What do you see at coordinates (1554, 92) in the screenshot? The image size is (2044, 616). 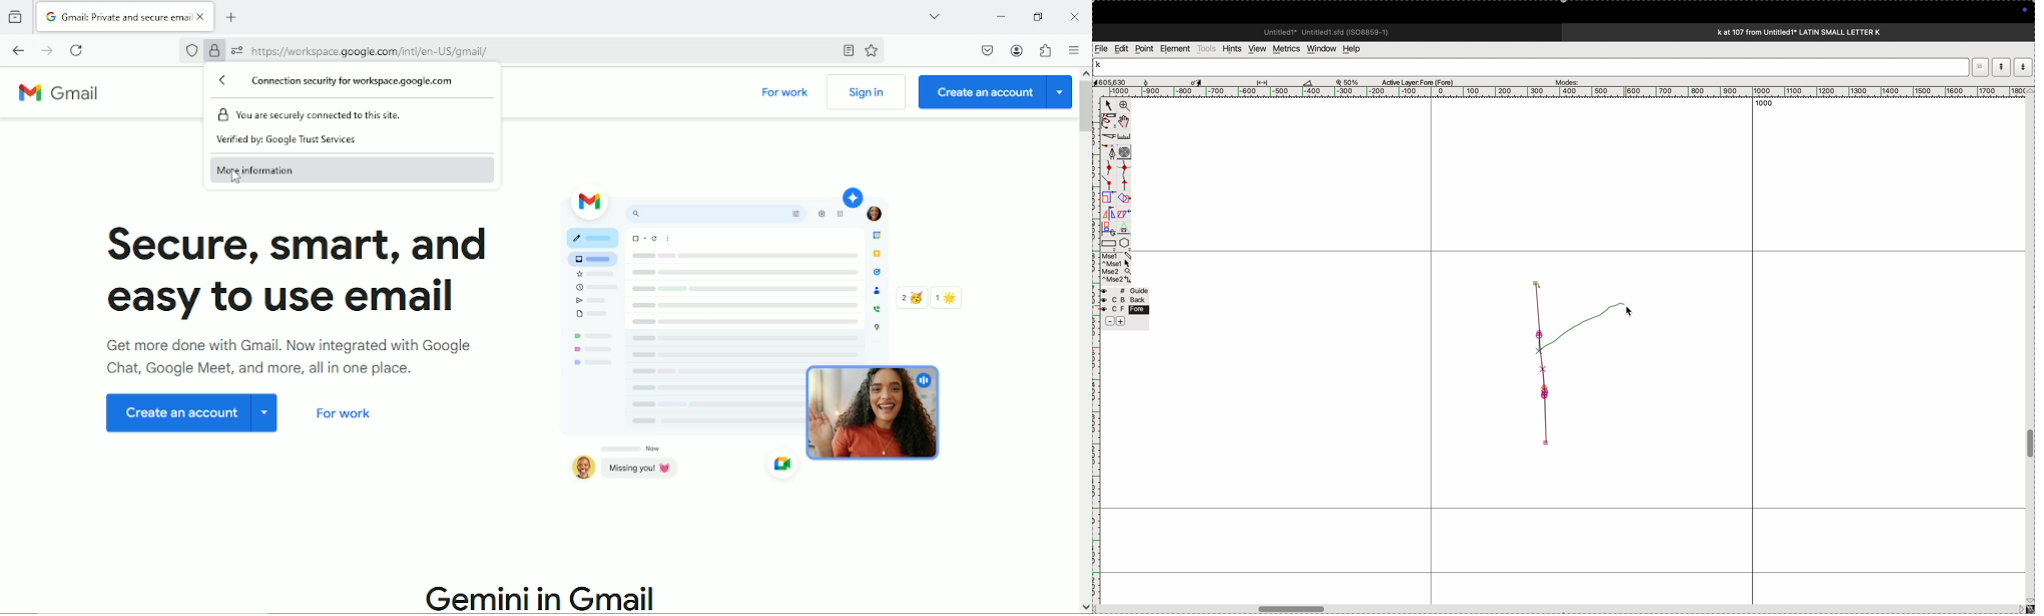 I see `horizontal scale` at bounding box center [1554, 92].